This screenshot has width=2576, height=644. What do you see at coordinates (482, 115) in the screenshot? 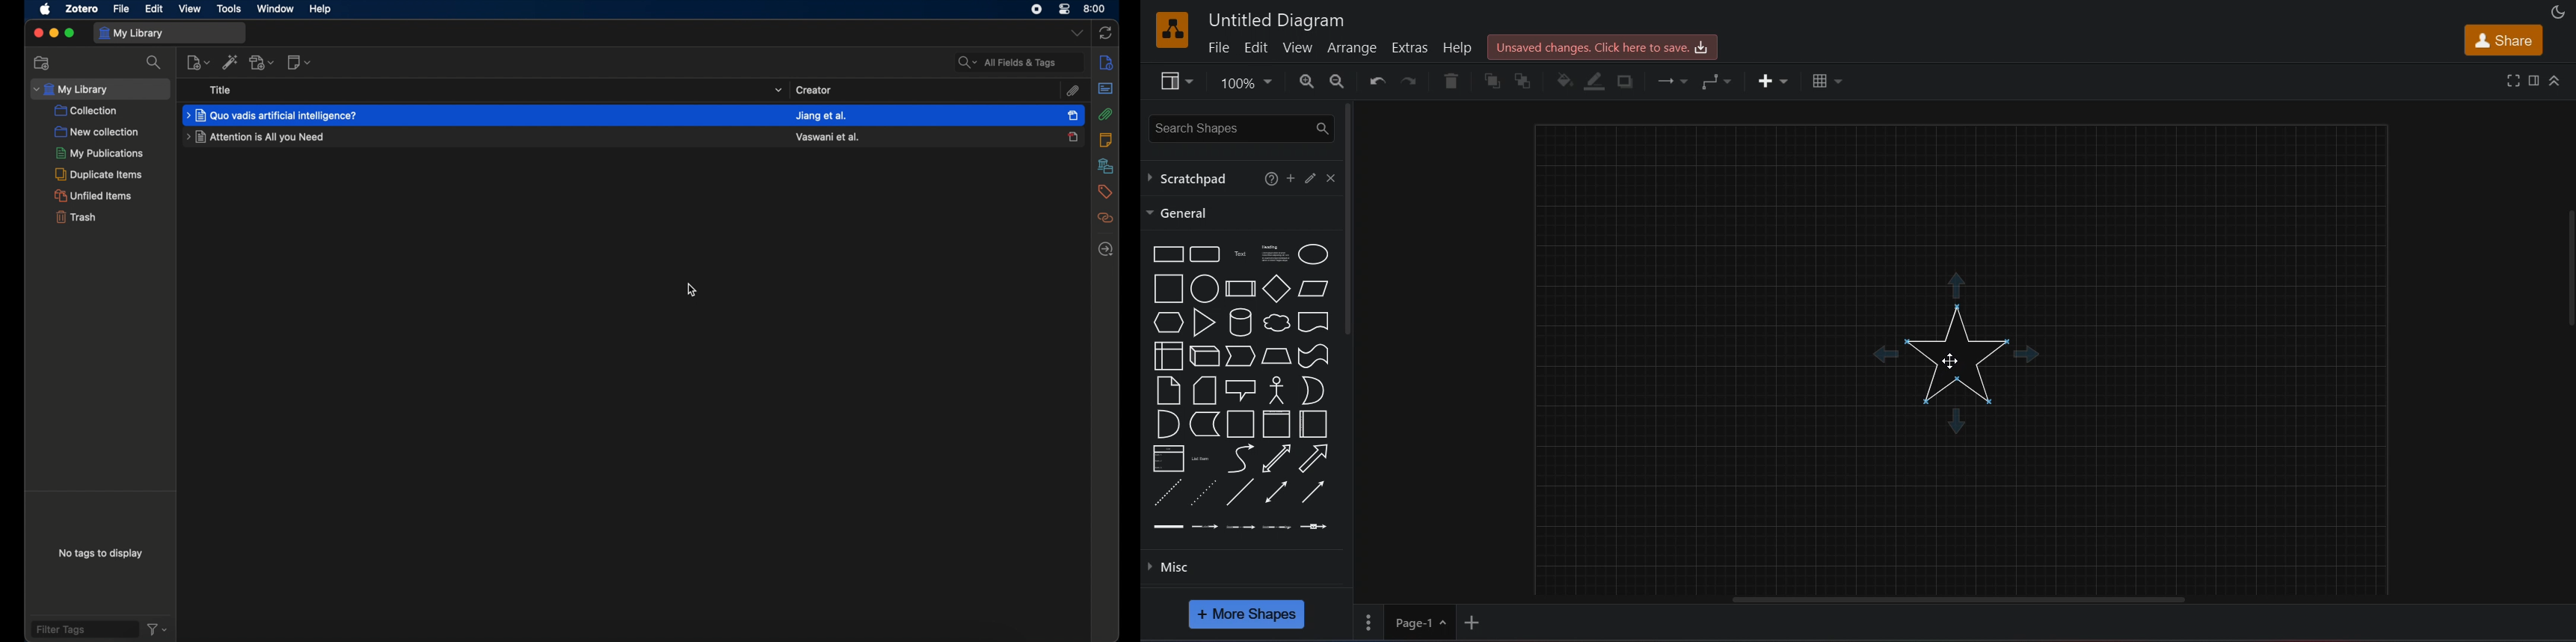
I see `highlighted item` at bounding box center [482, 115].